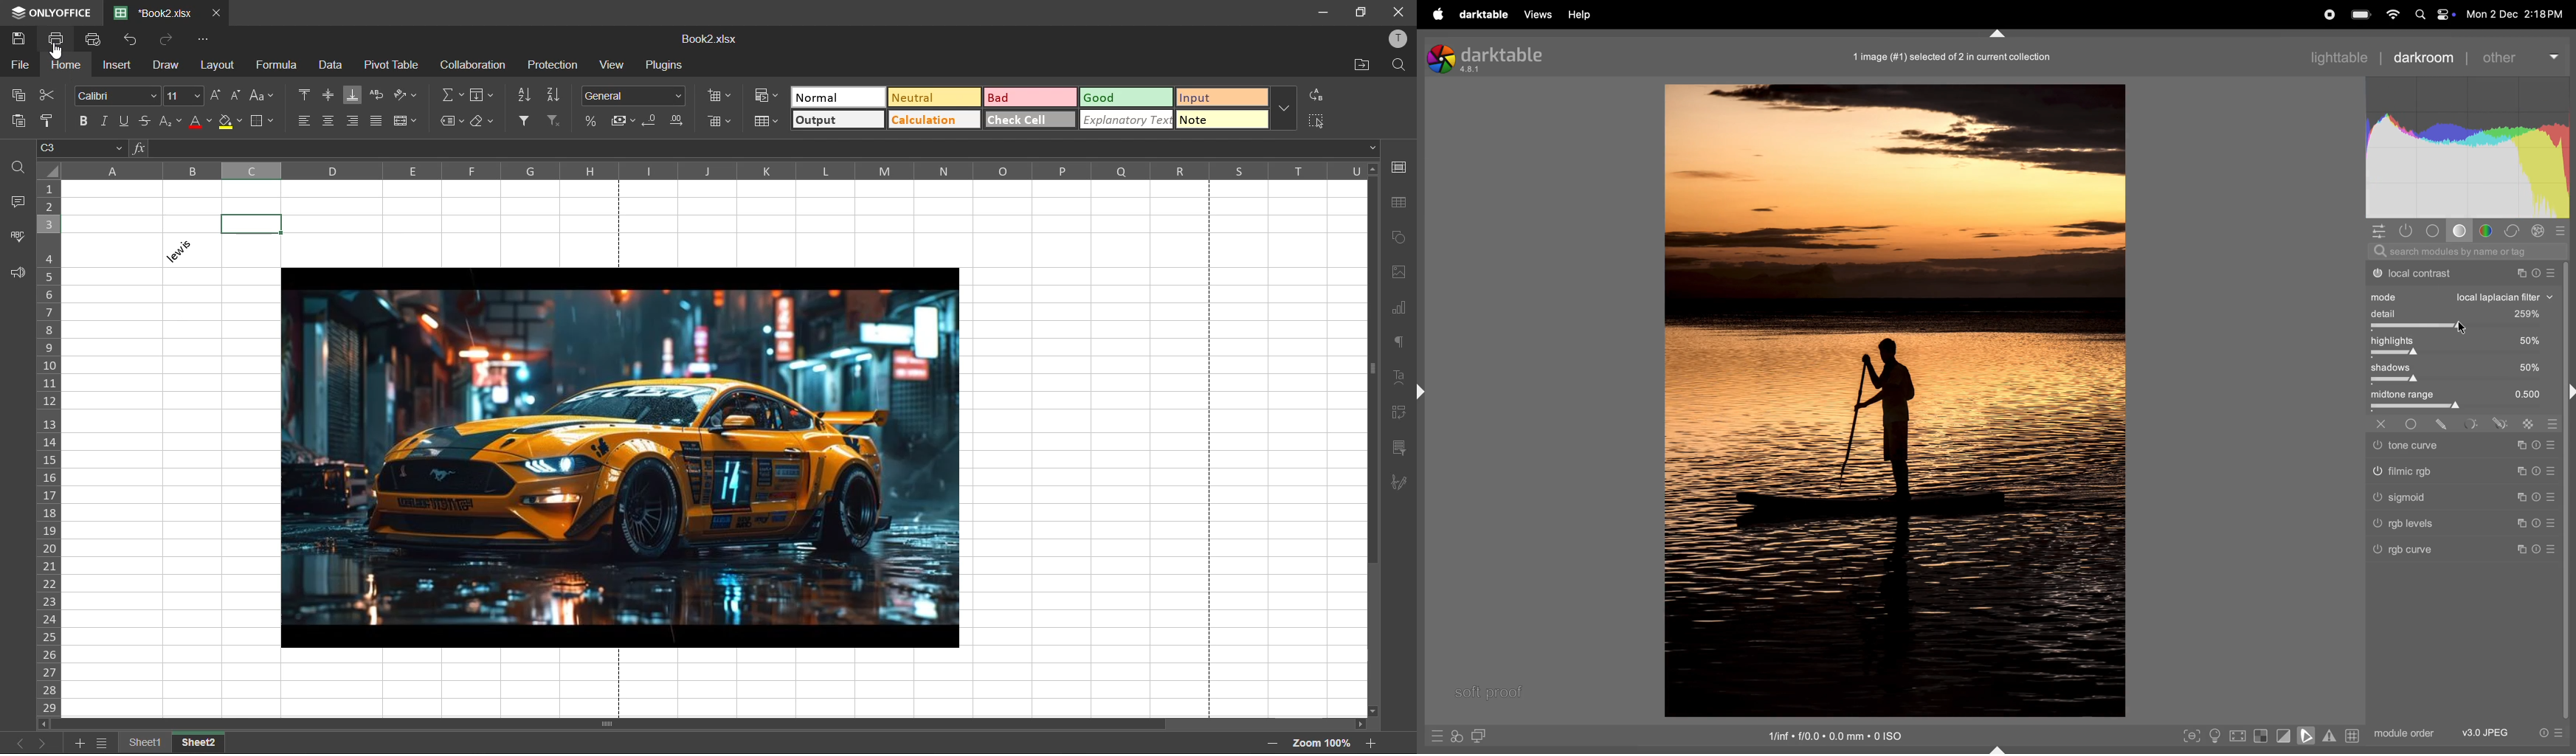 The image size is (2576, 756). Describe the element at coordinates (2538, 447) in the screenshot. I see `sign ` at that location.